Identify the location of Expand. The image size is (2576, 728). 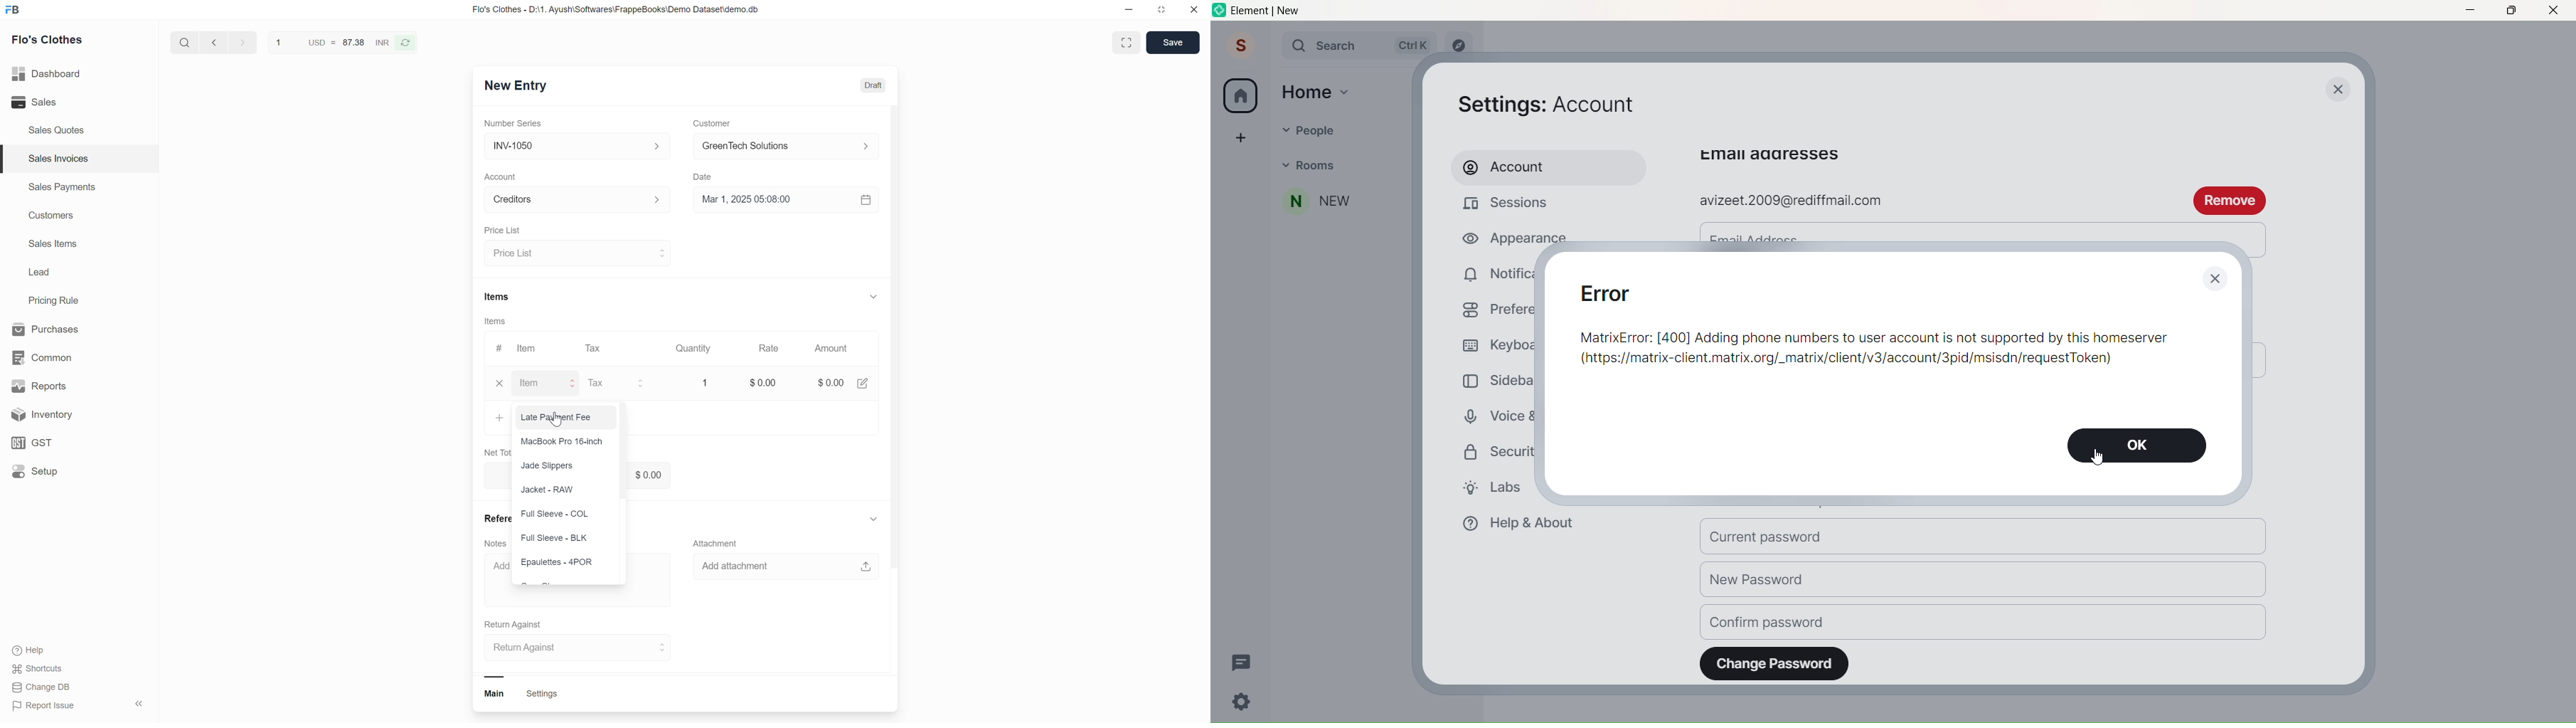
(1270, 47).